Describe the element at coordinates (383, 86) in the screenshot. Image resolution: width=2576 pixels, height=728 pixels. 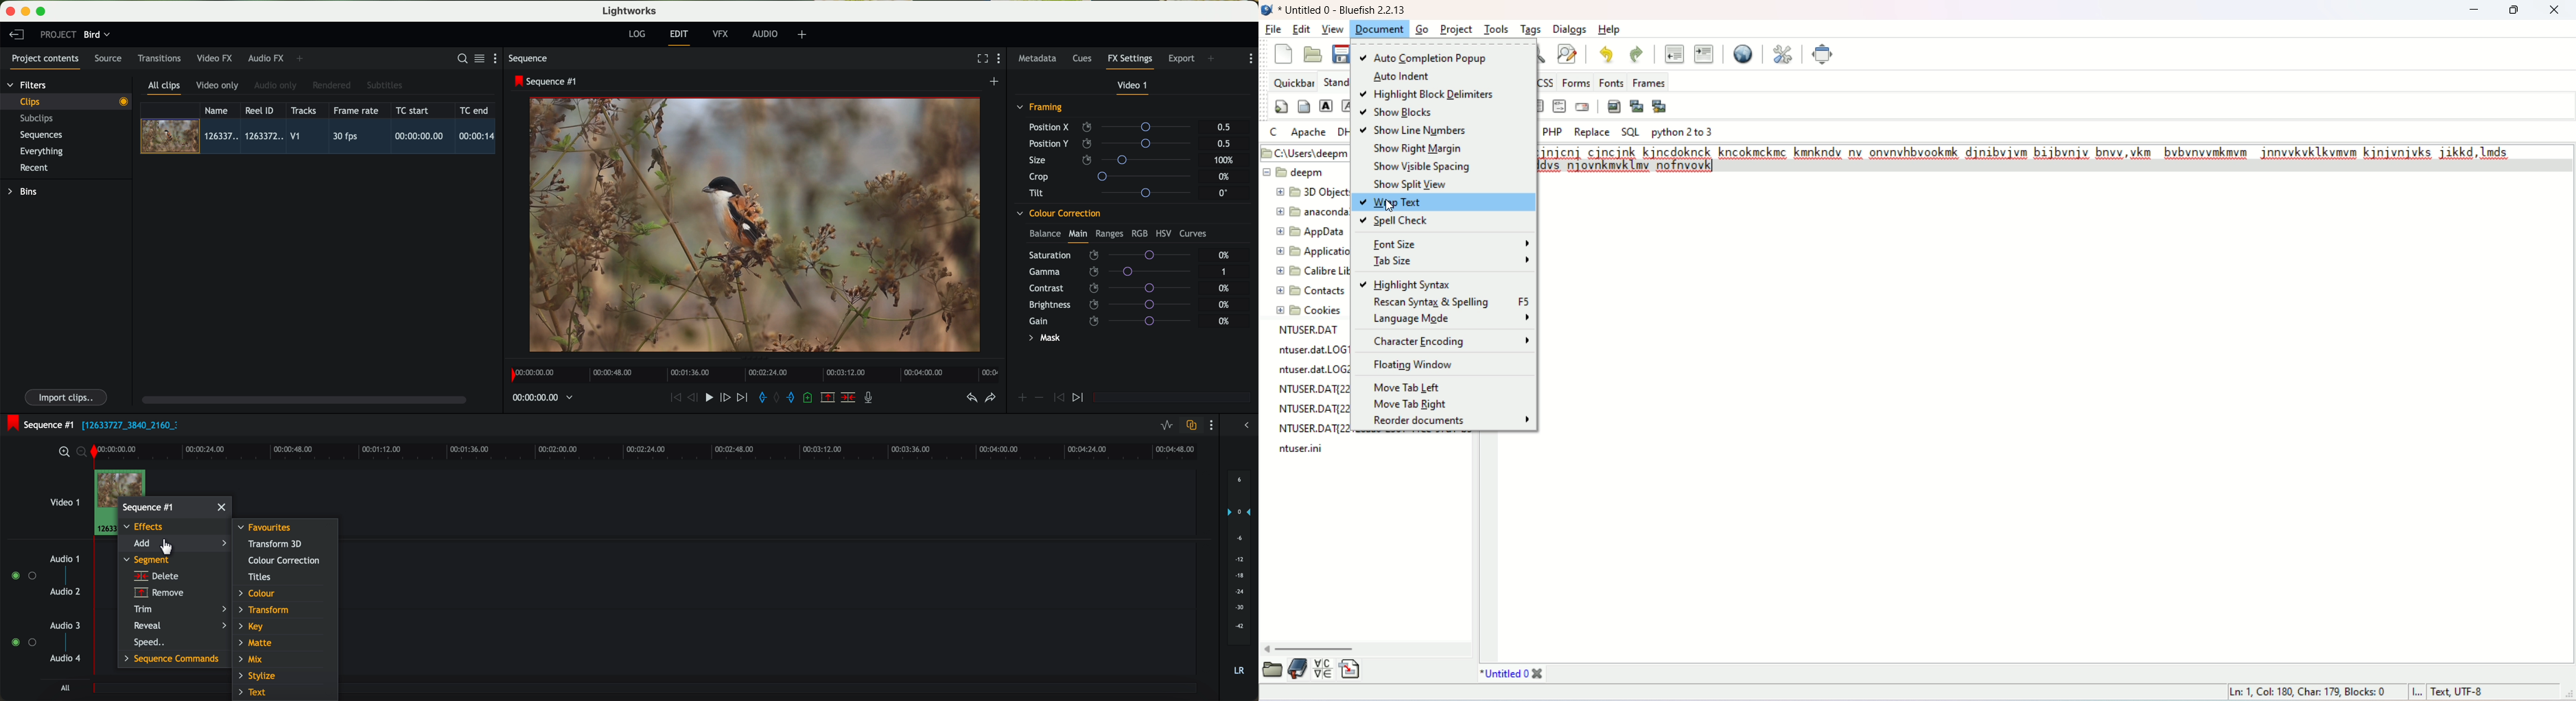
I see `subtitles` at that location.